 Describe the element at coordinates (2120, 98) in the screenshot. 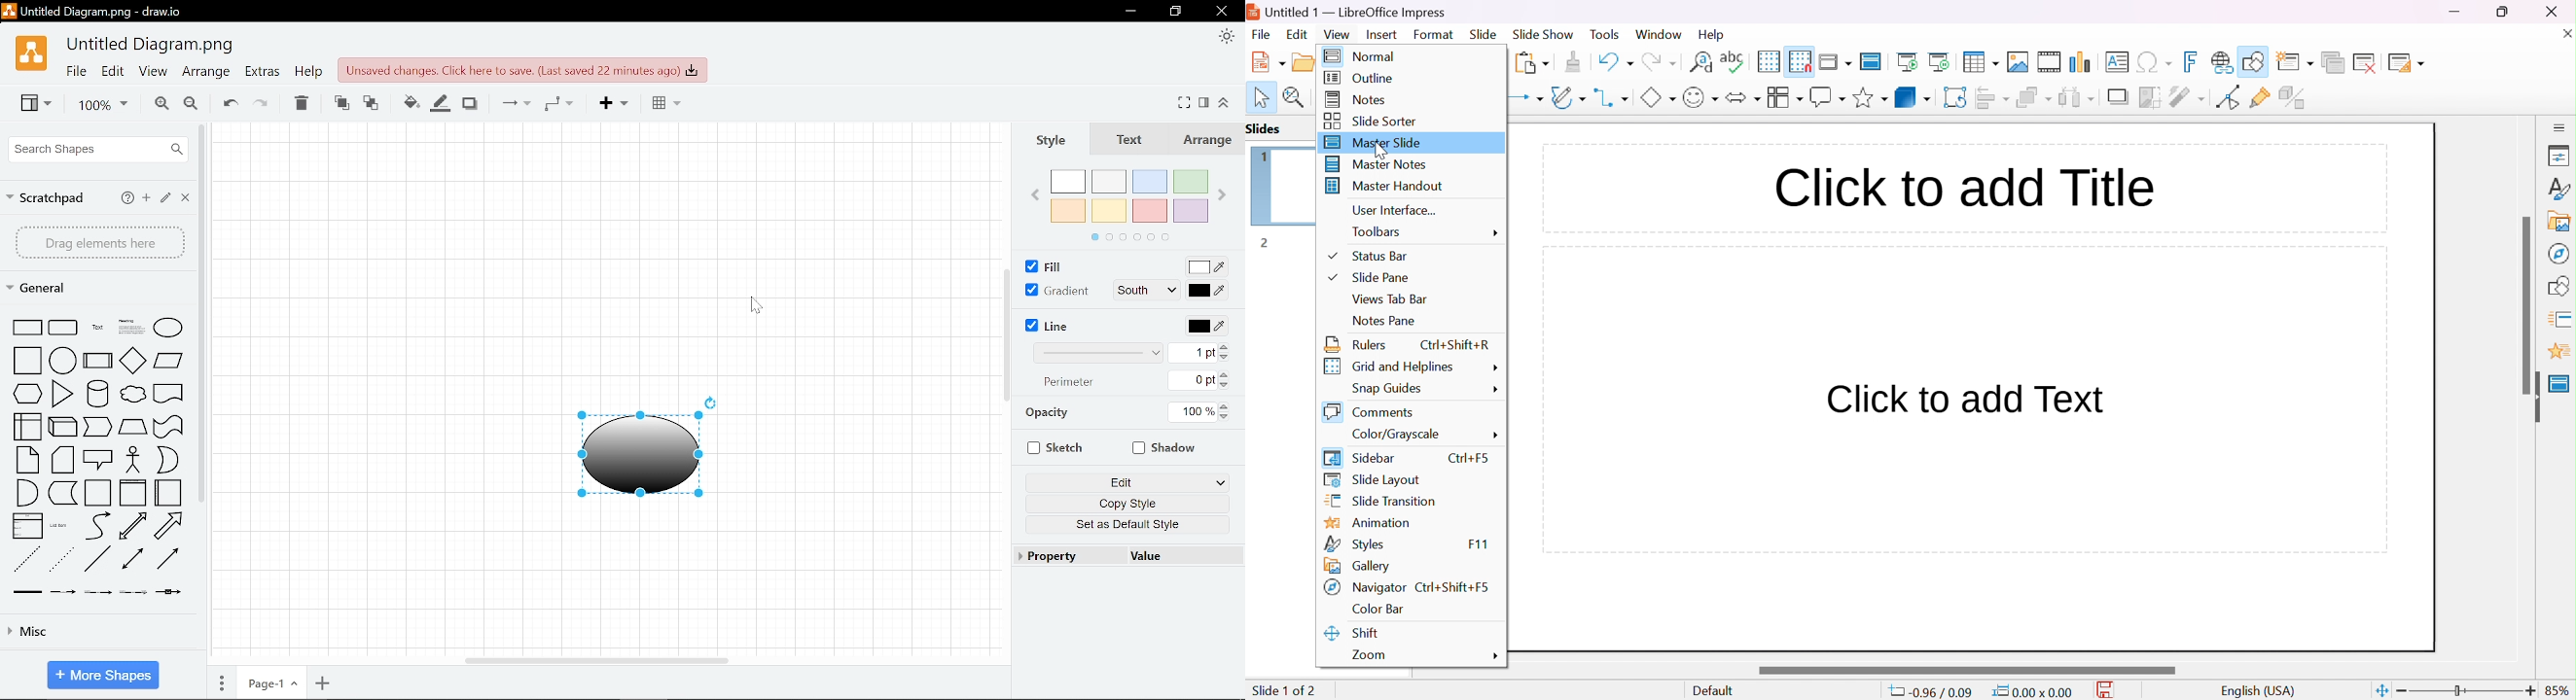

I see `shadow` at that location.